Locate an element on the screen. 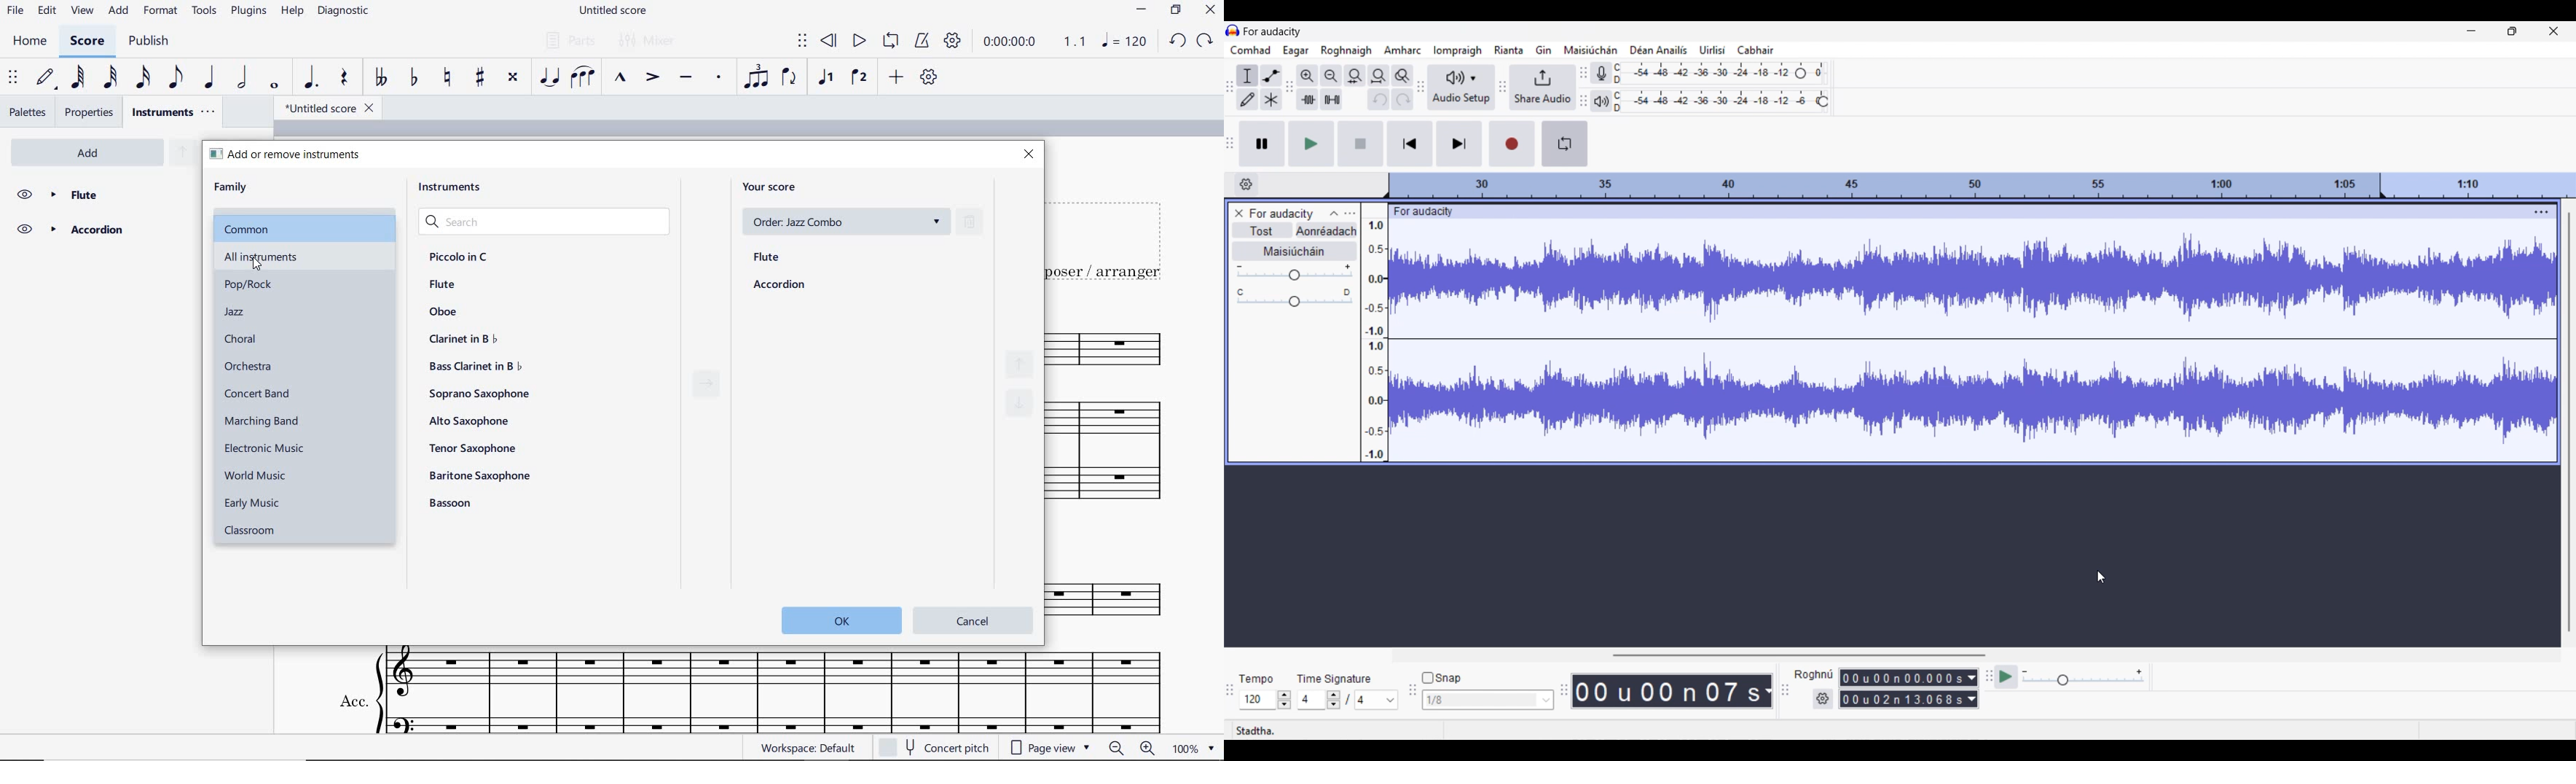  Zoom out is located at coordinates (1332, 76).